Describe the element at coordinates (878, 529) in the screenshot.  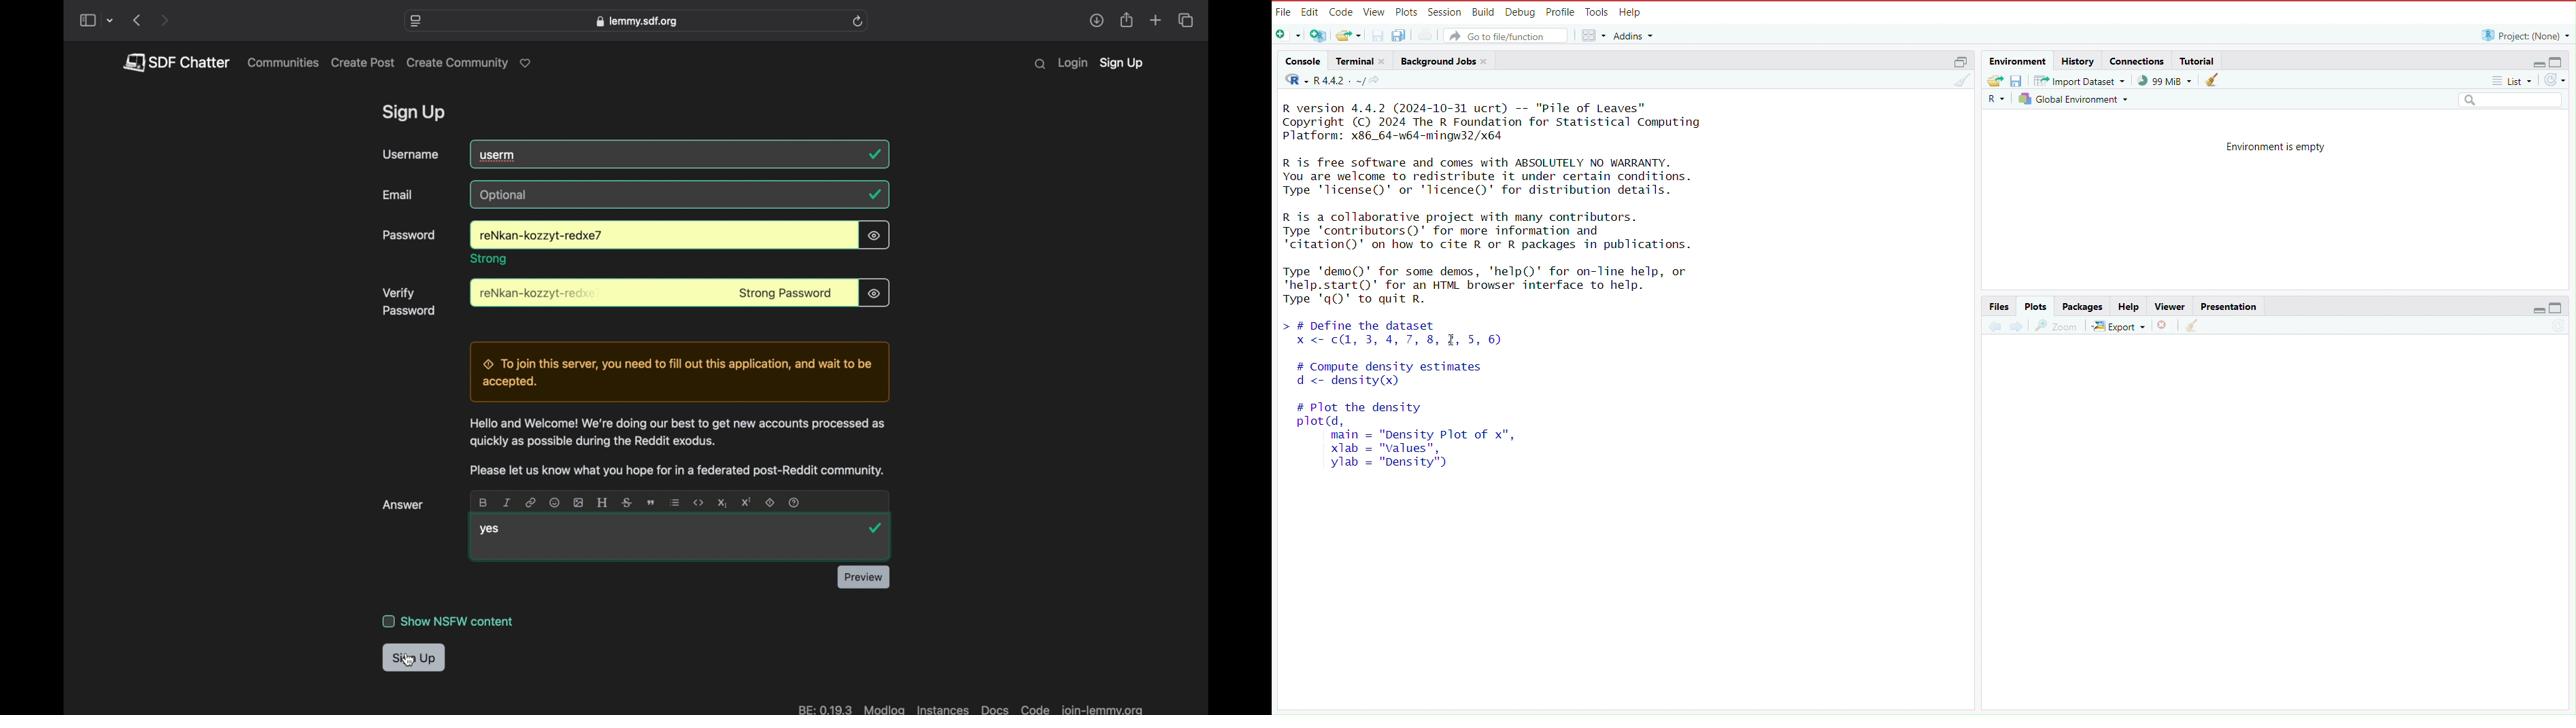
I see `tick mark` at that location.